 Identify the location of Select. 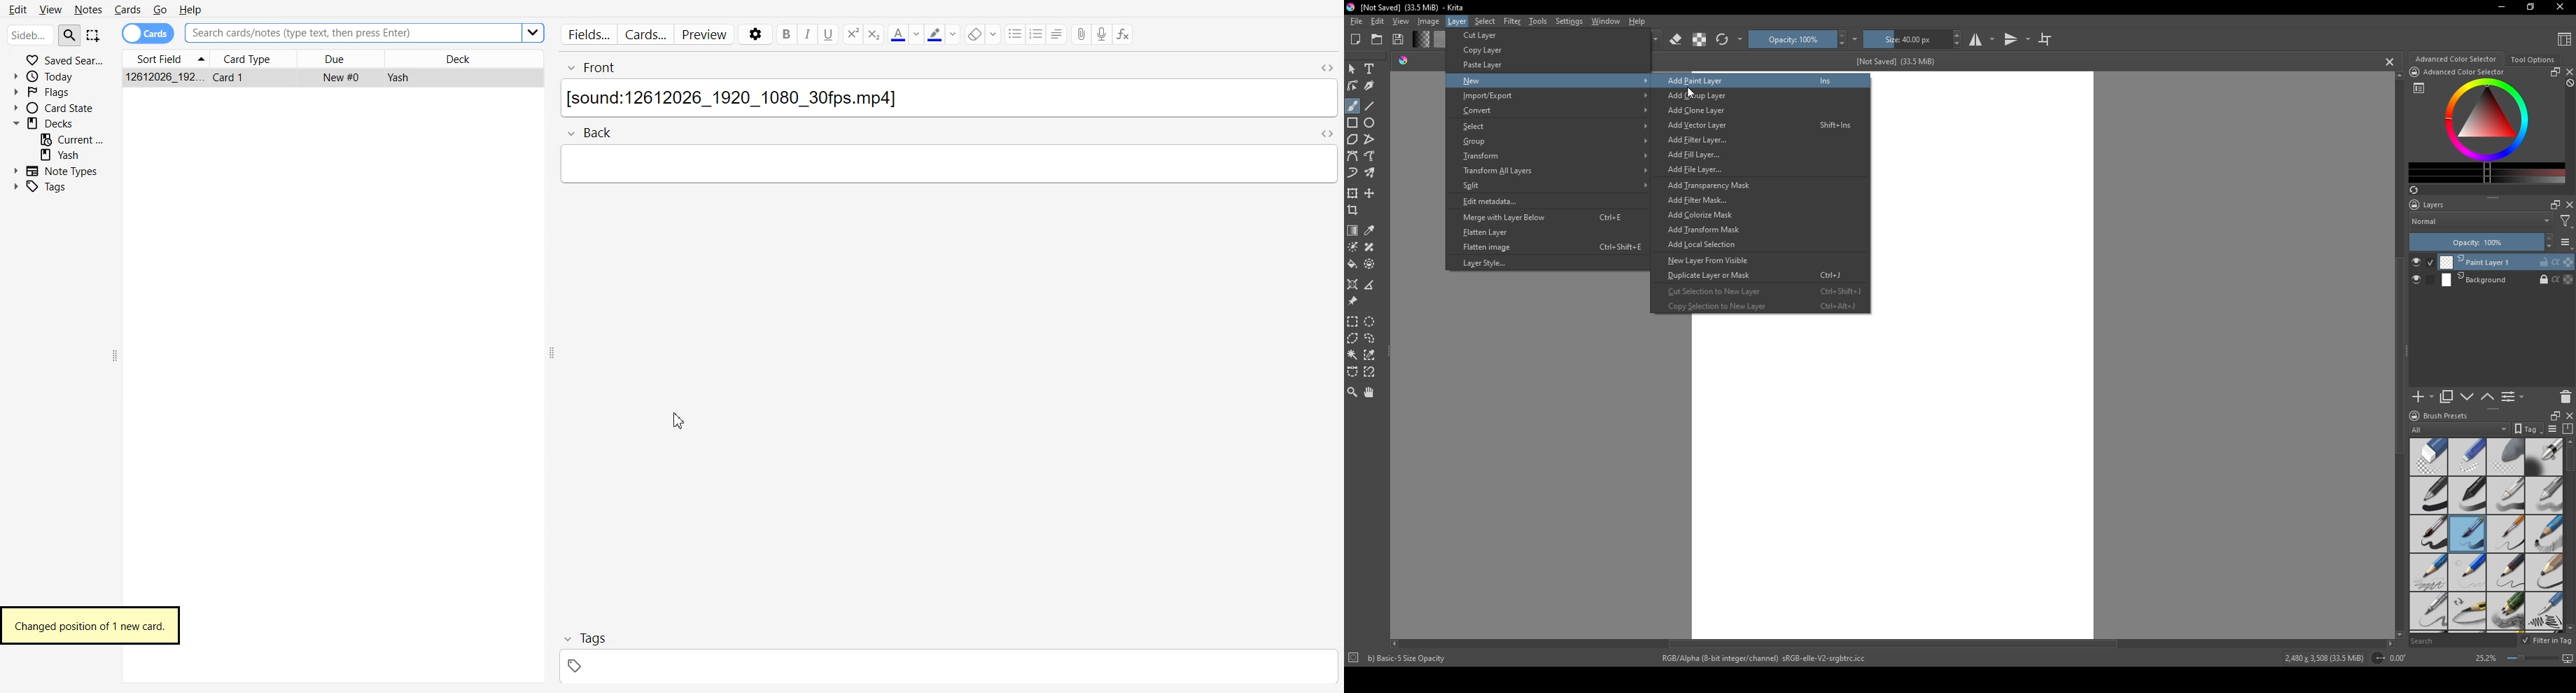
(1485, 21).